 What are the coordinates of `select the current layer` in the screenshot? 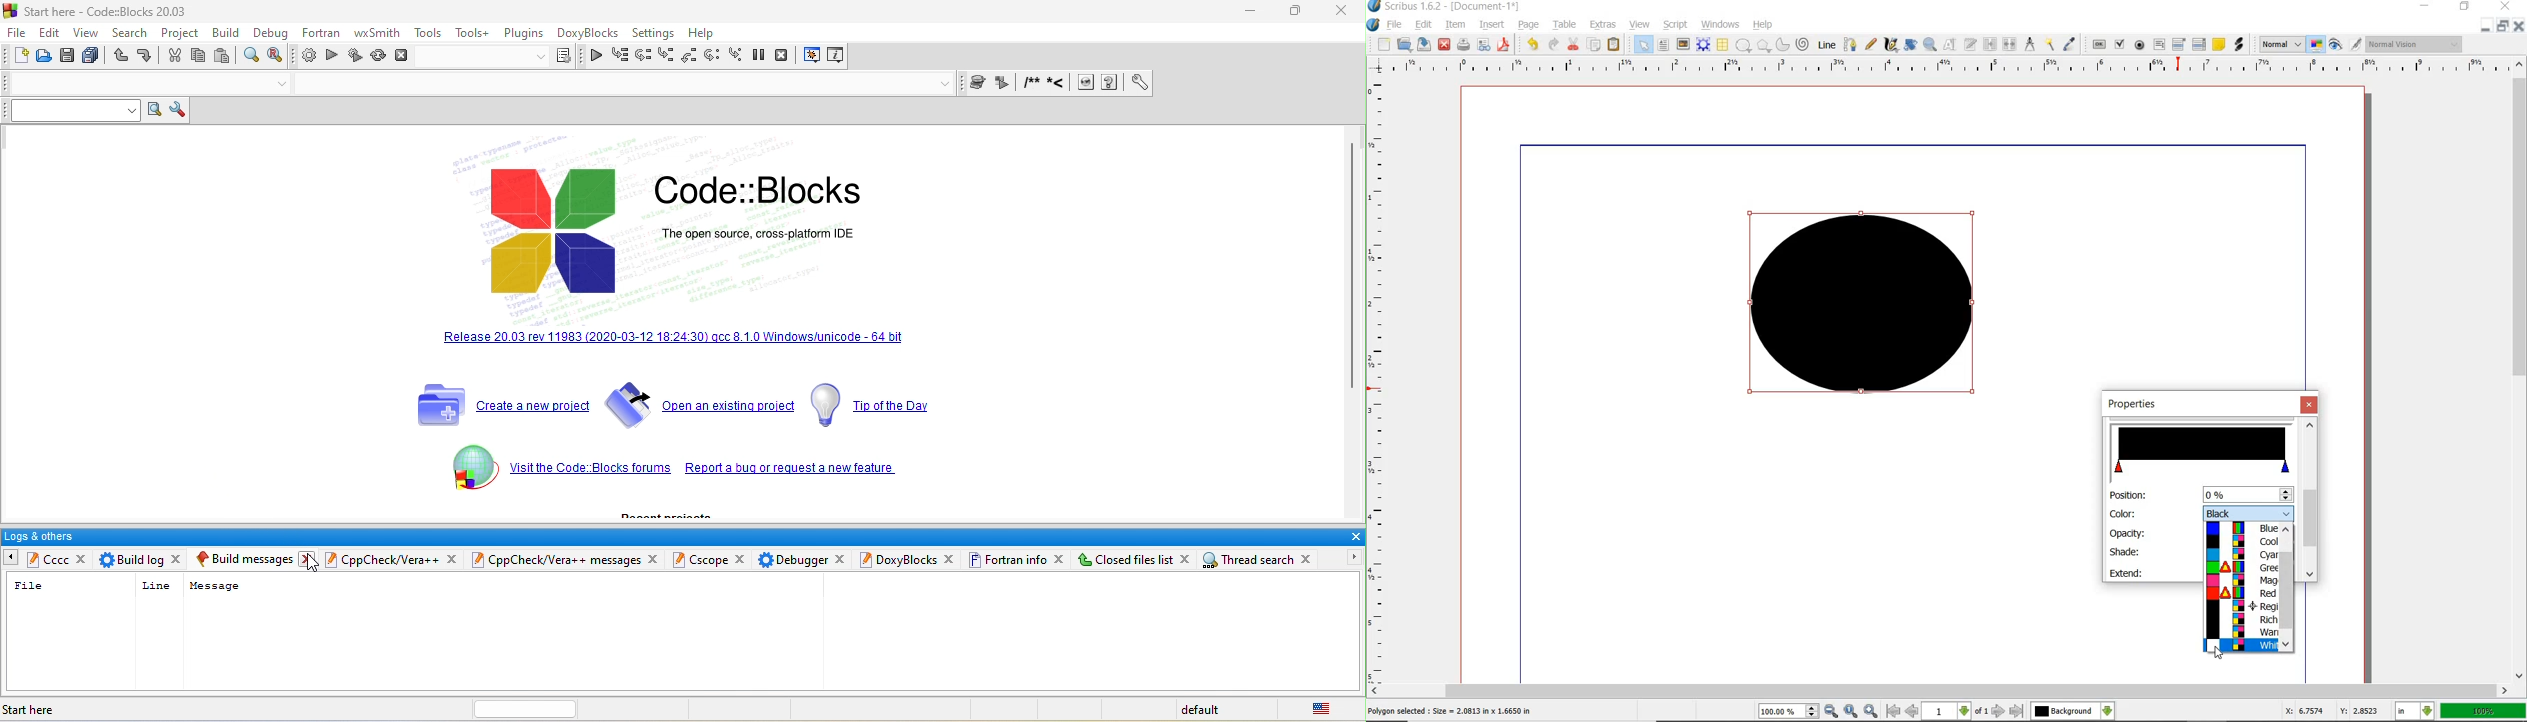 It's located at (2108, 711).